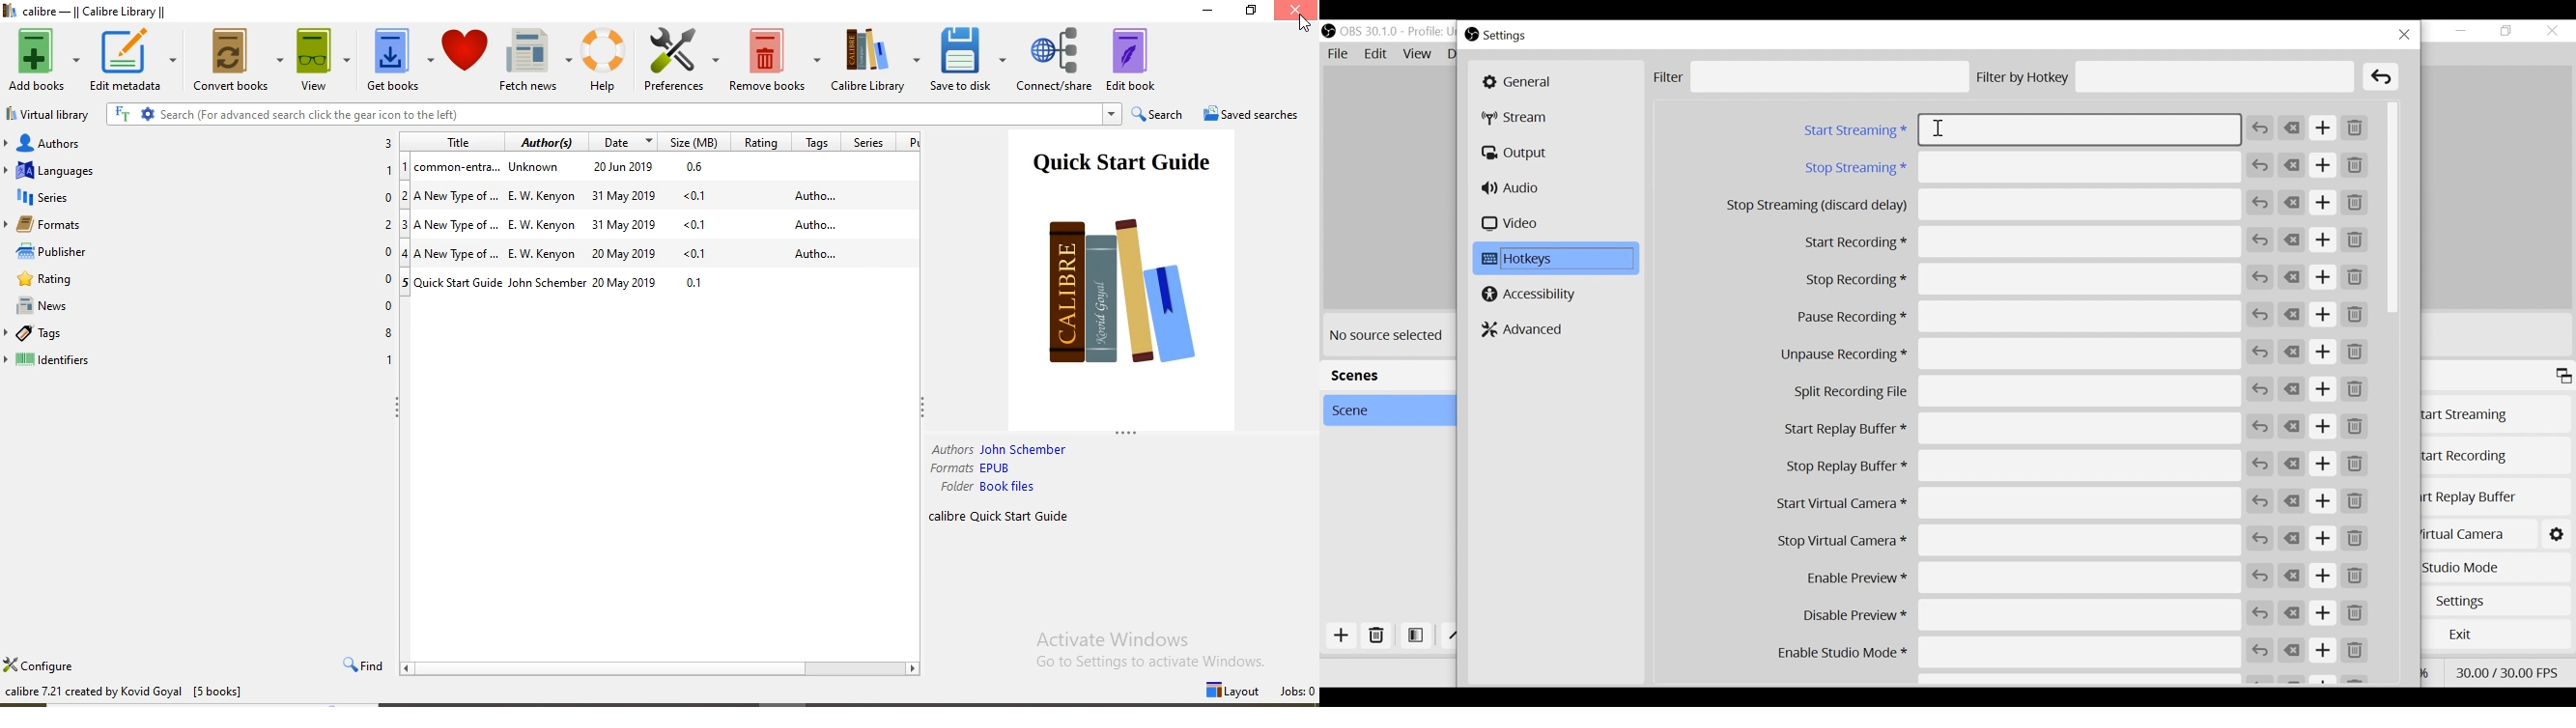 Image resolution: width=2576 pixels, height=728 pixels. I want to click on Add, so click(2324, 501).